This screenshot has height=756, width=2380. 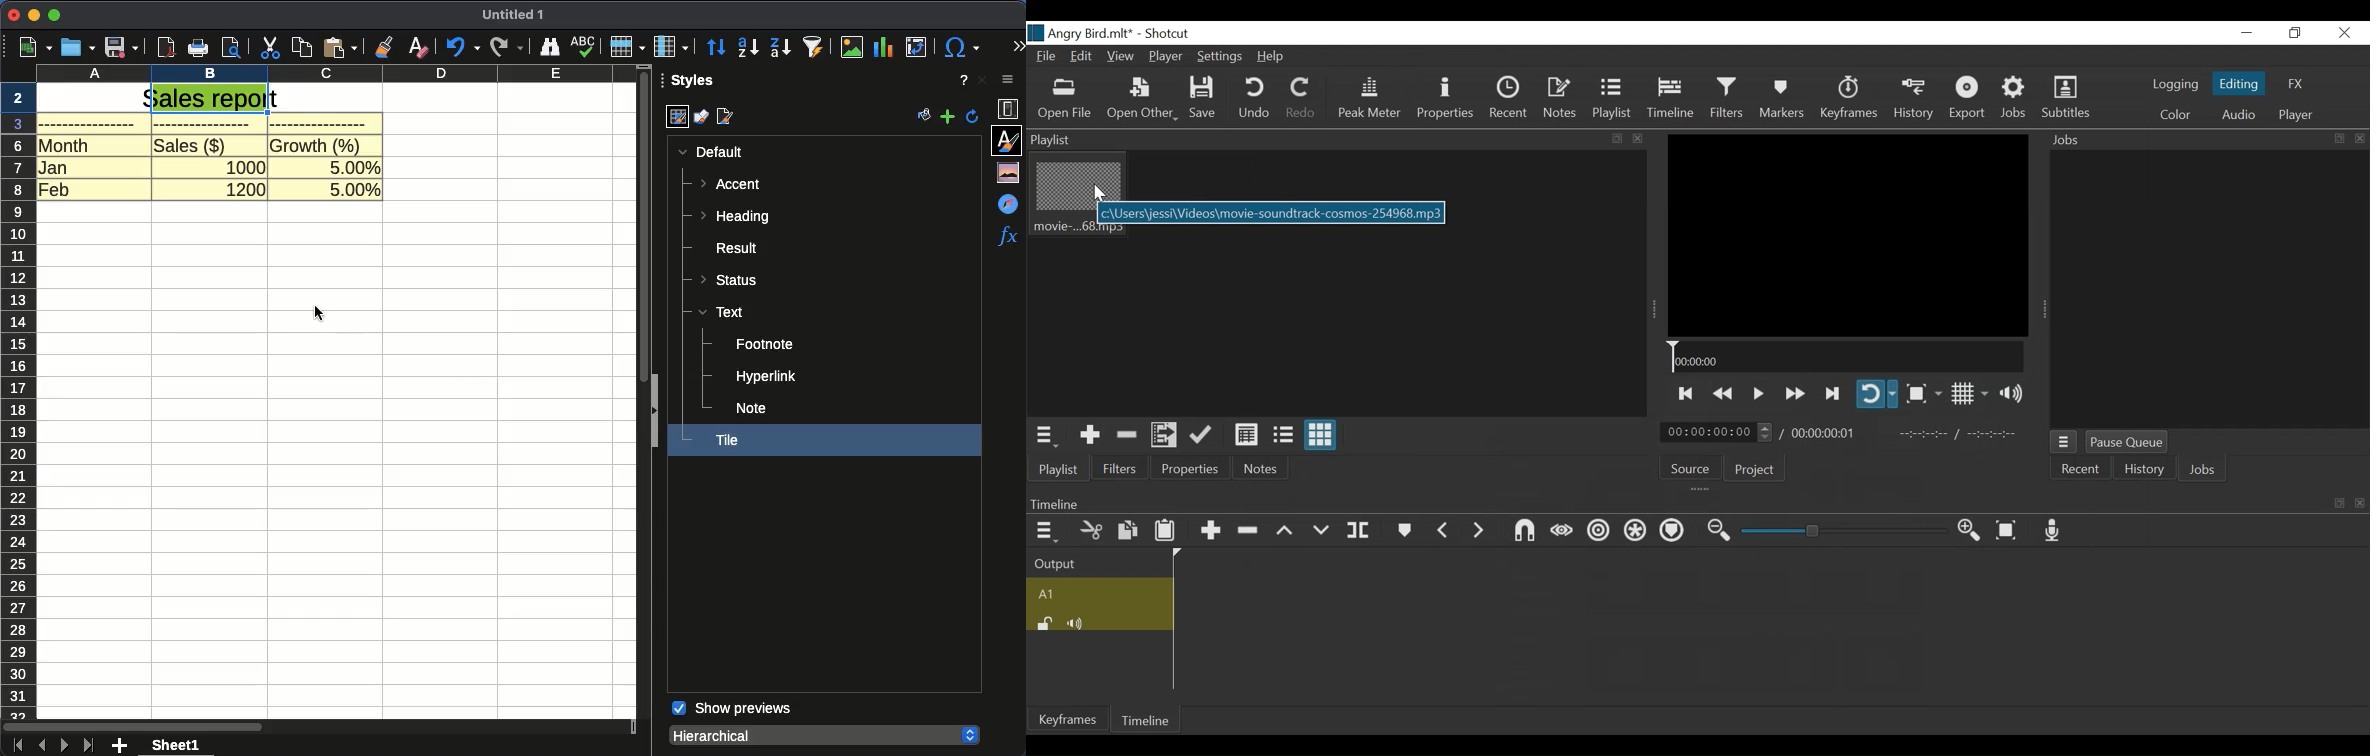 I want to click on column, so click(x=671, y=47).